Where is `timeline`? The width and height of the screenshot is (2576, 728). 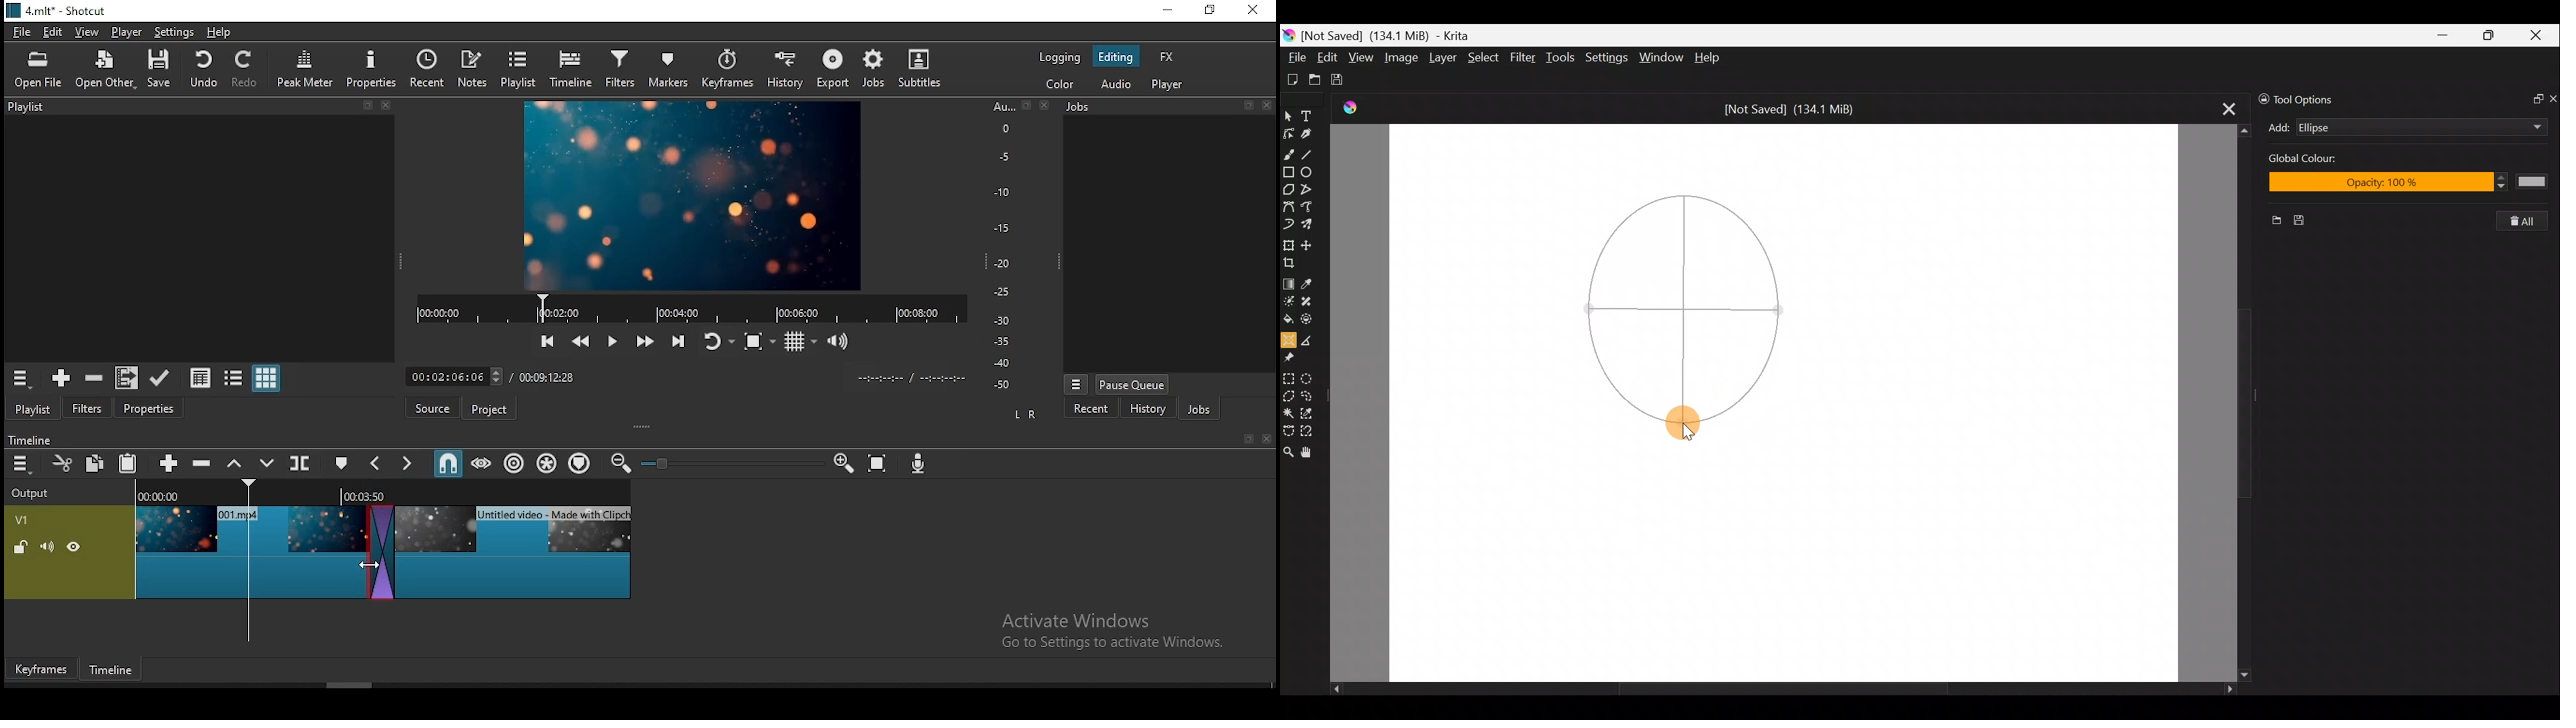
timeline is located at coordinates (28, 438).